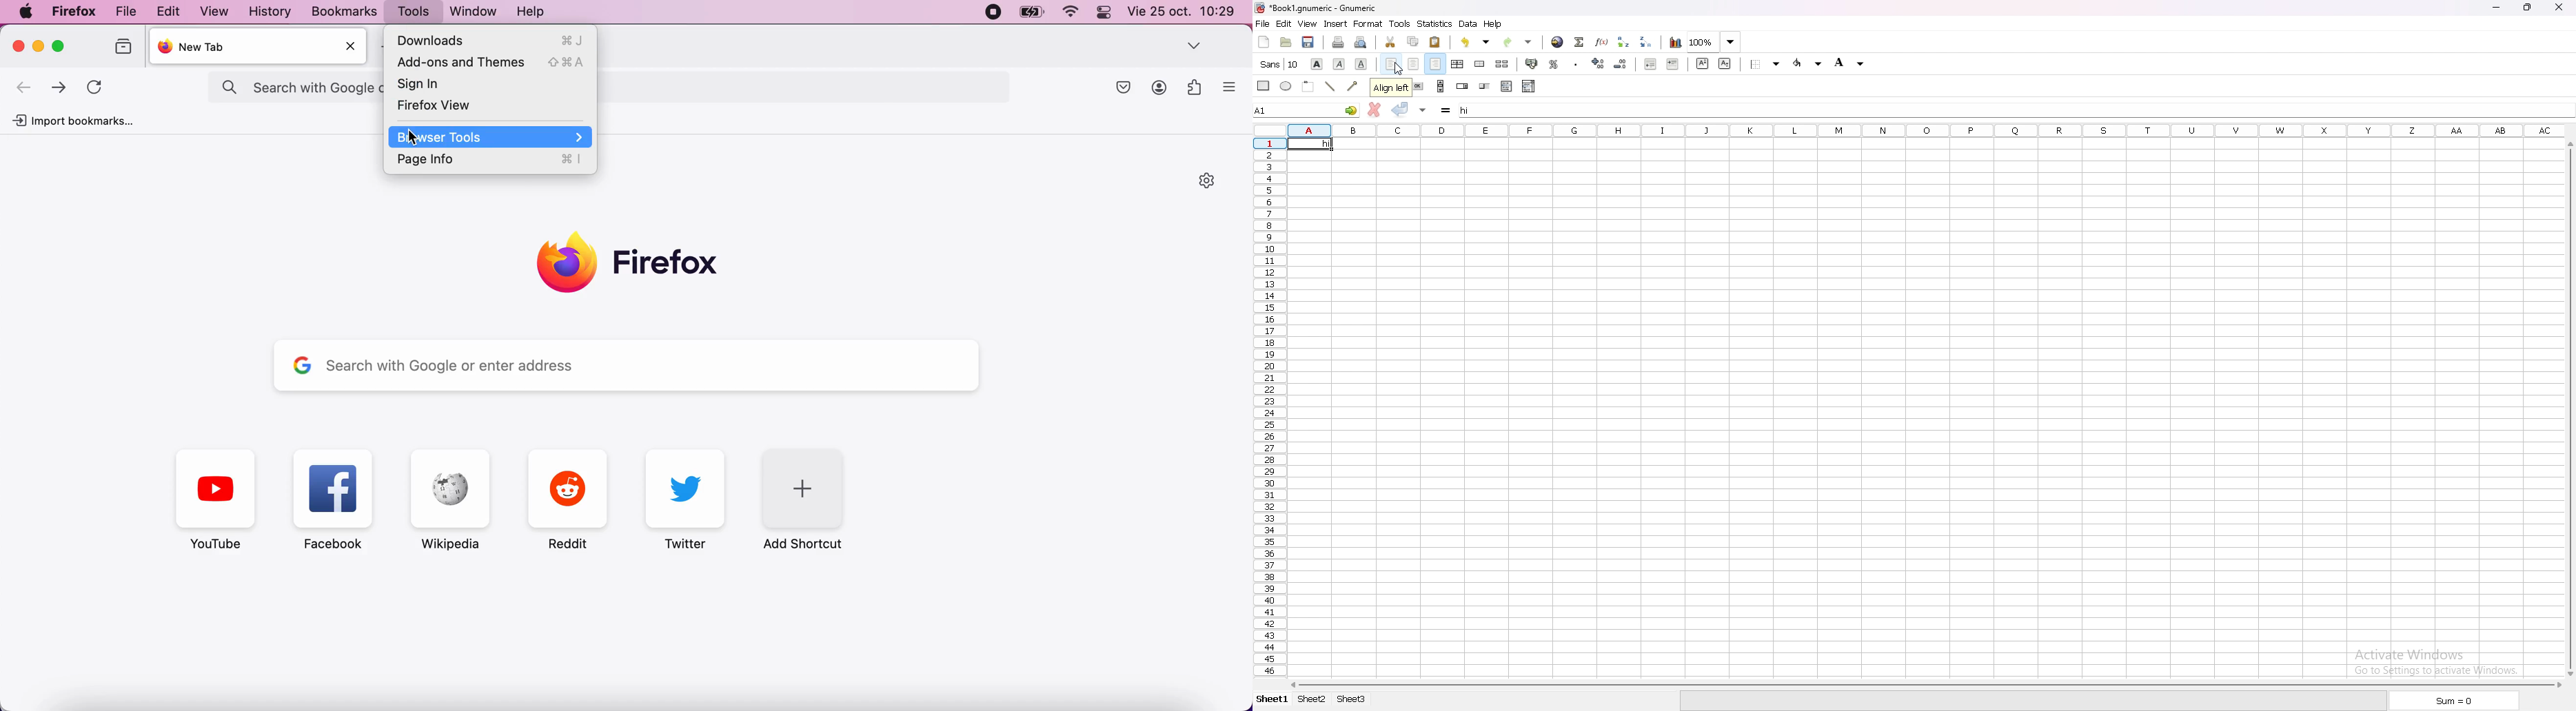 This screenshot has width=2576, height=728. Describe the element at coordinates (1725, 63) in the screenshot. I see `subscript` at that location.